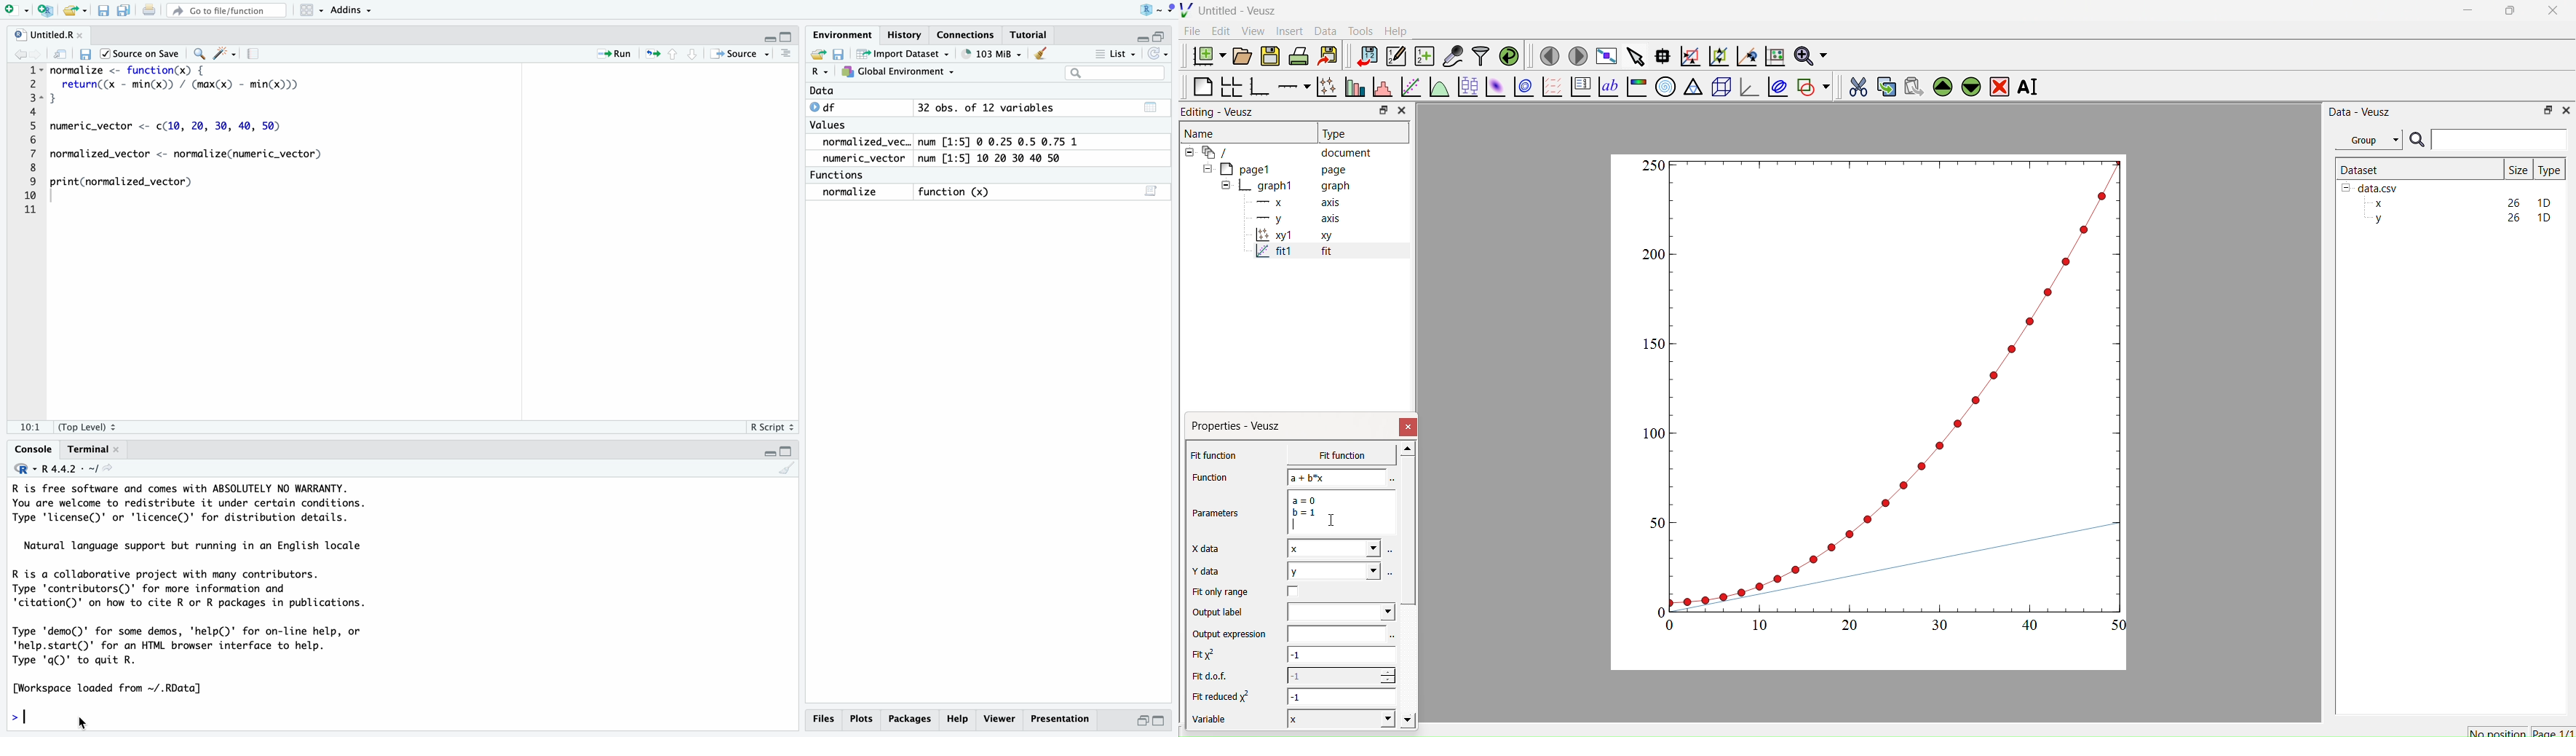 The image size is (2576, 756). What do you see at coordinates (839, 53) in the screenshot?
I see `Save workspace as` at bounding box center [839, 53].